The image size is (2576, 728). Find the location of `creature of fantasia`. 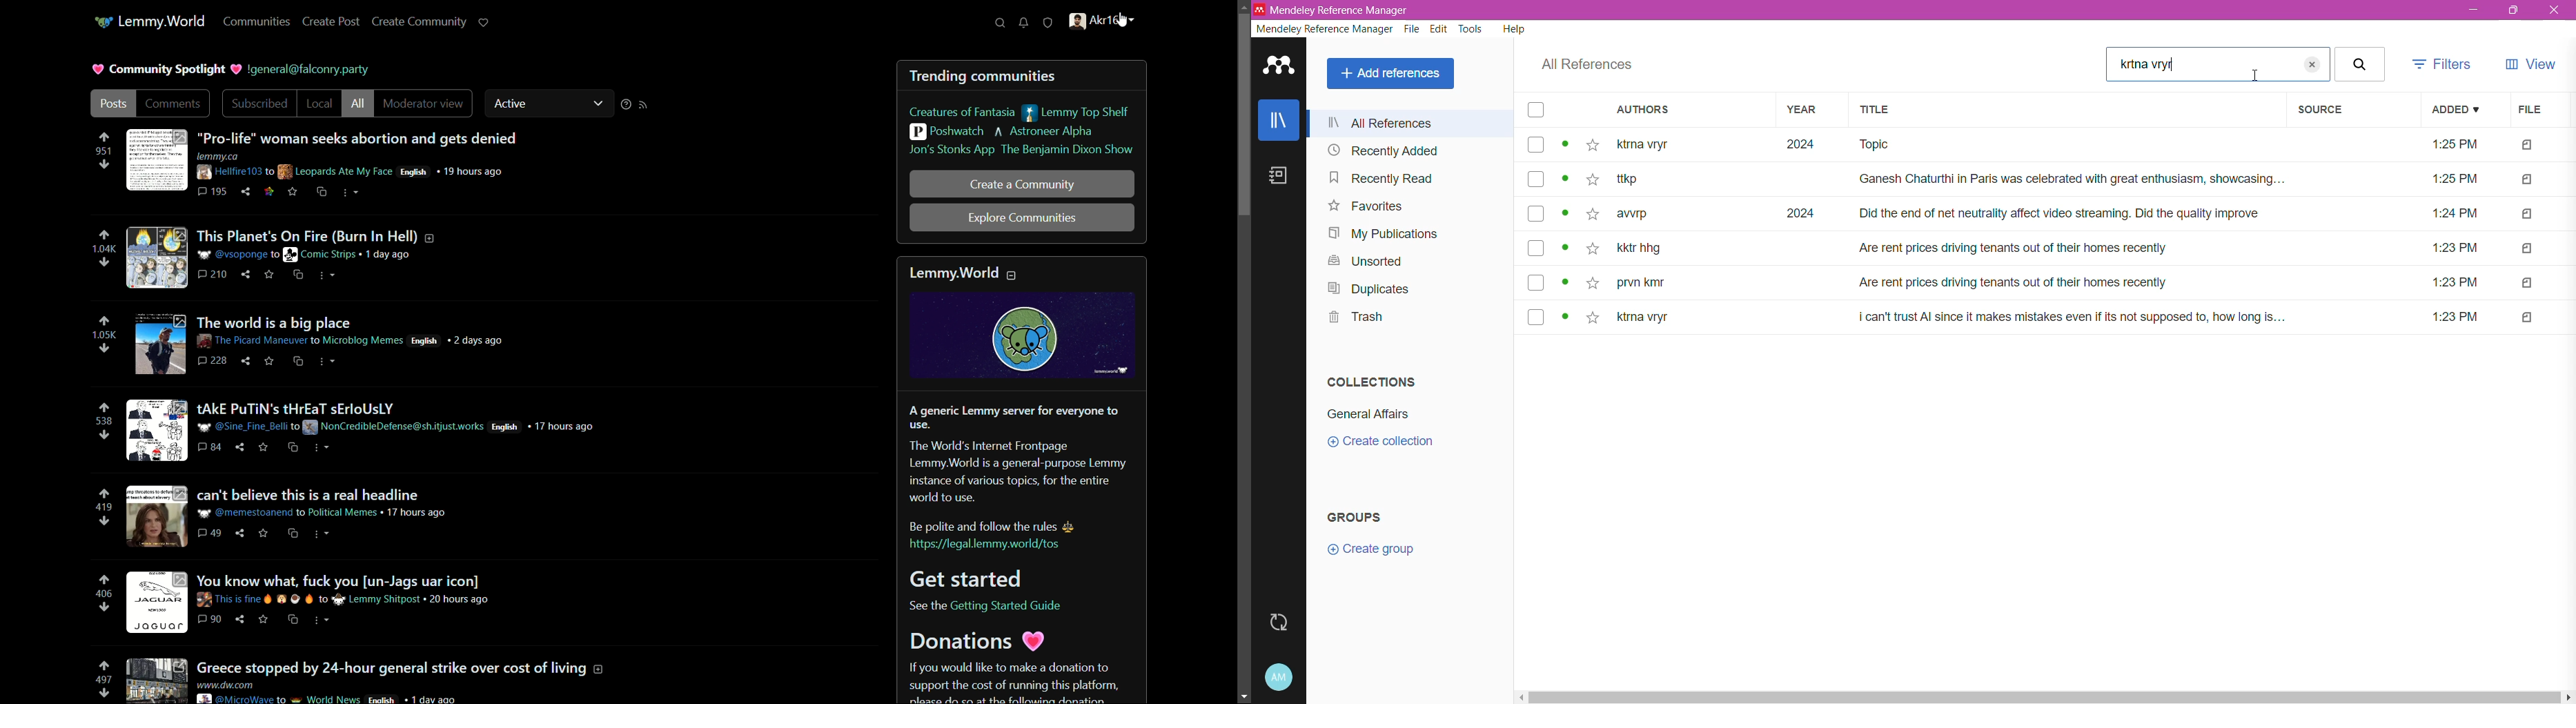

creature of fantasia is located at coordinates (963, 113).